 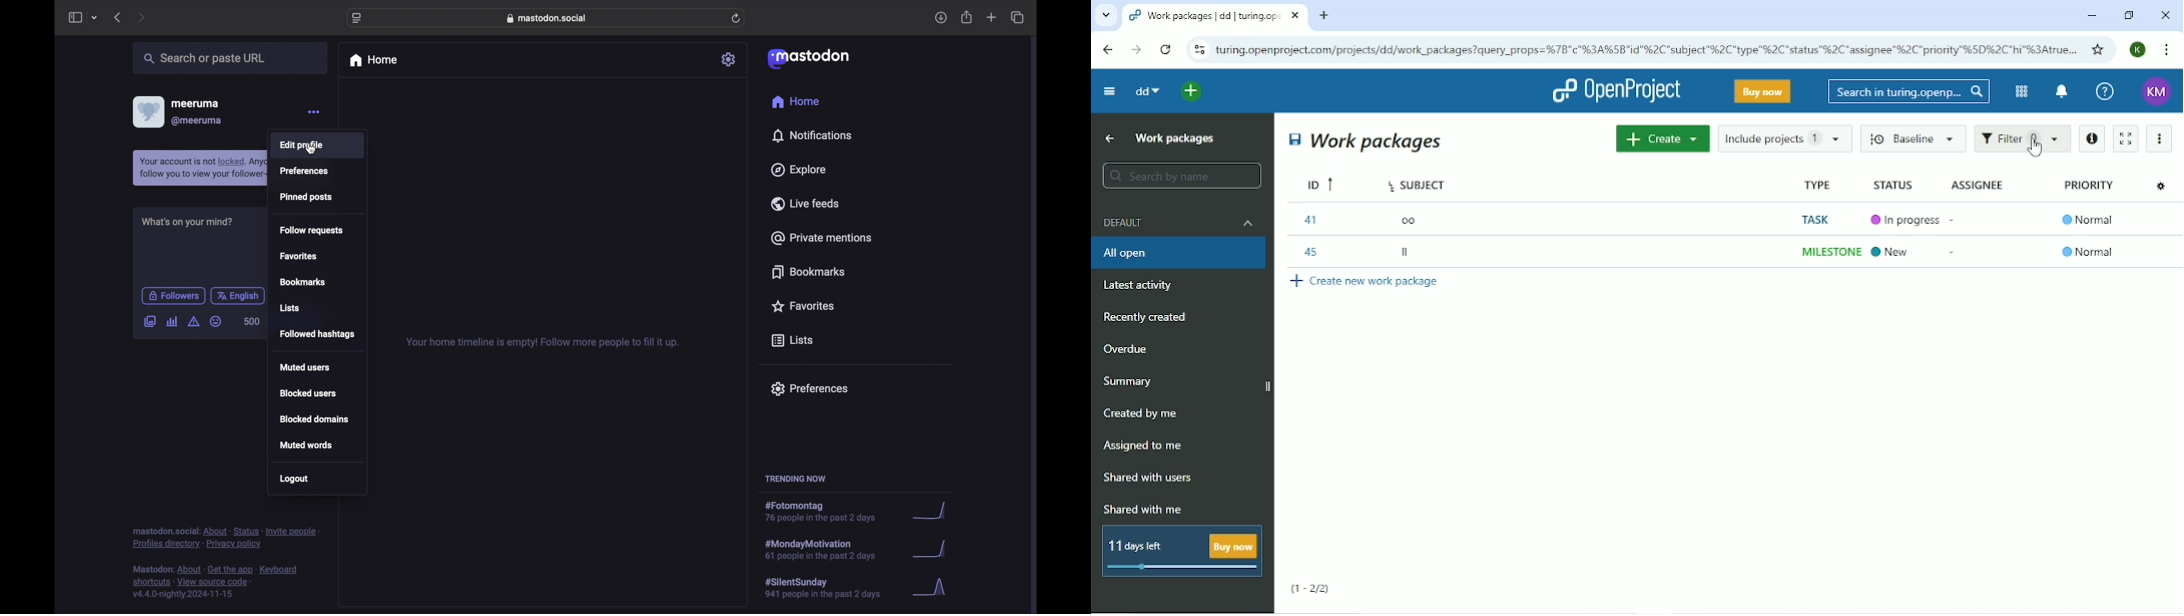 I want to click on edit profile highlighted, so click(x=318, y=144).